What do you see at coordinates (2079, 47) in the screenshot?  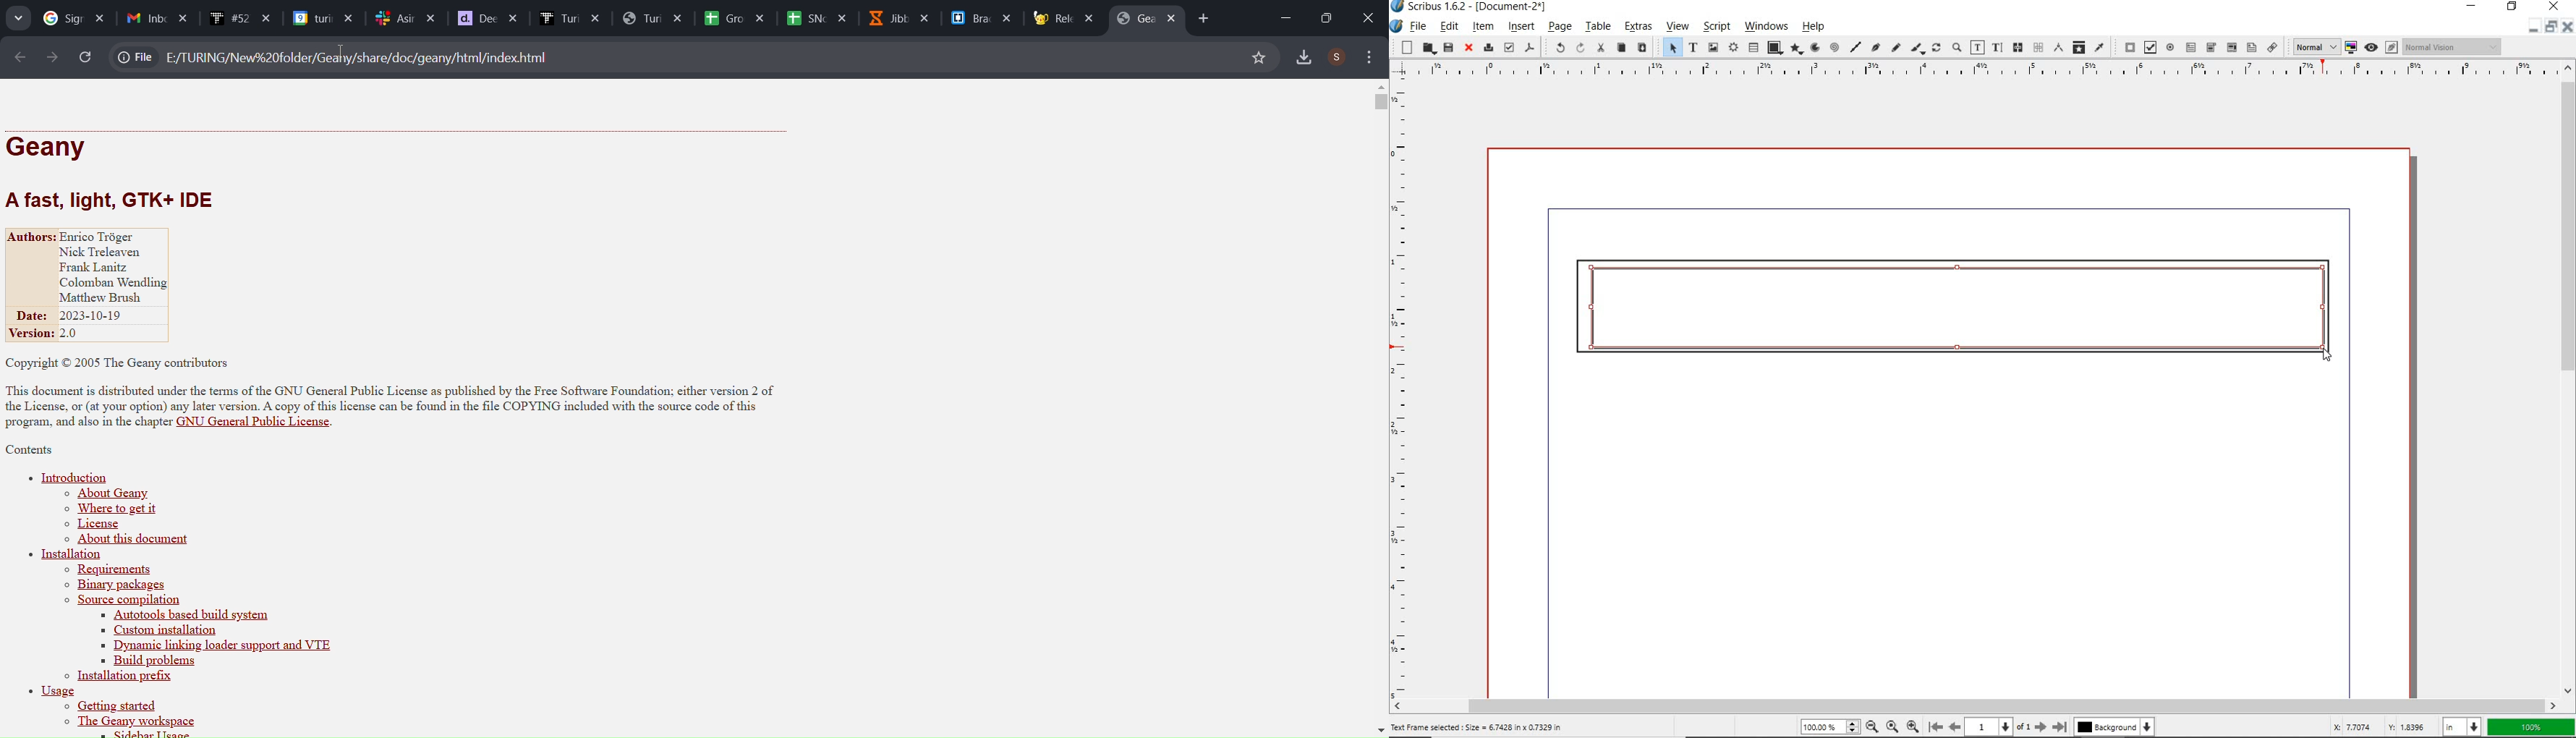 I see `copy item properties` at bounding box center [2079, 47].